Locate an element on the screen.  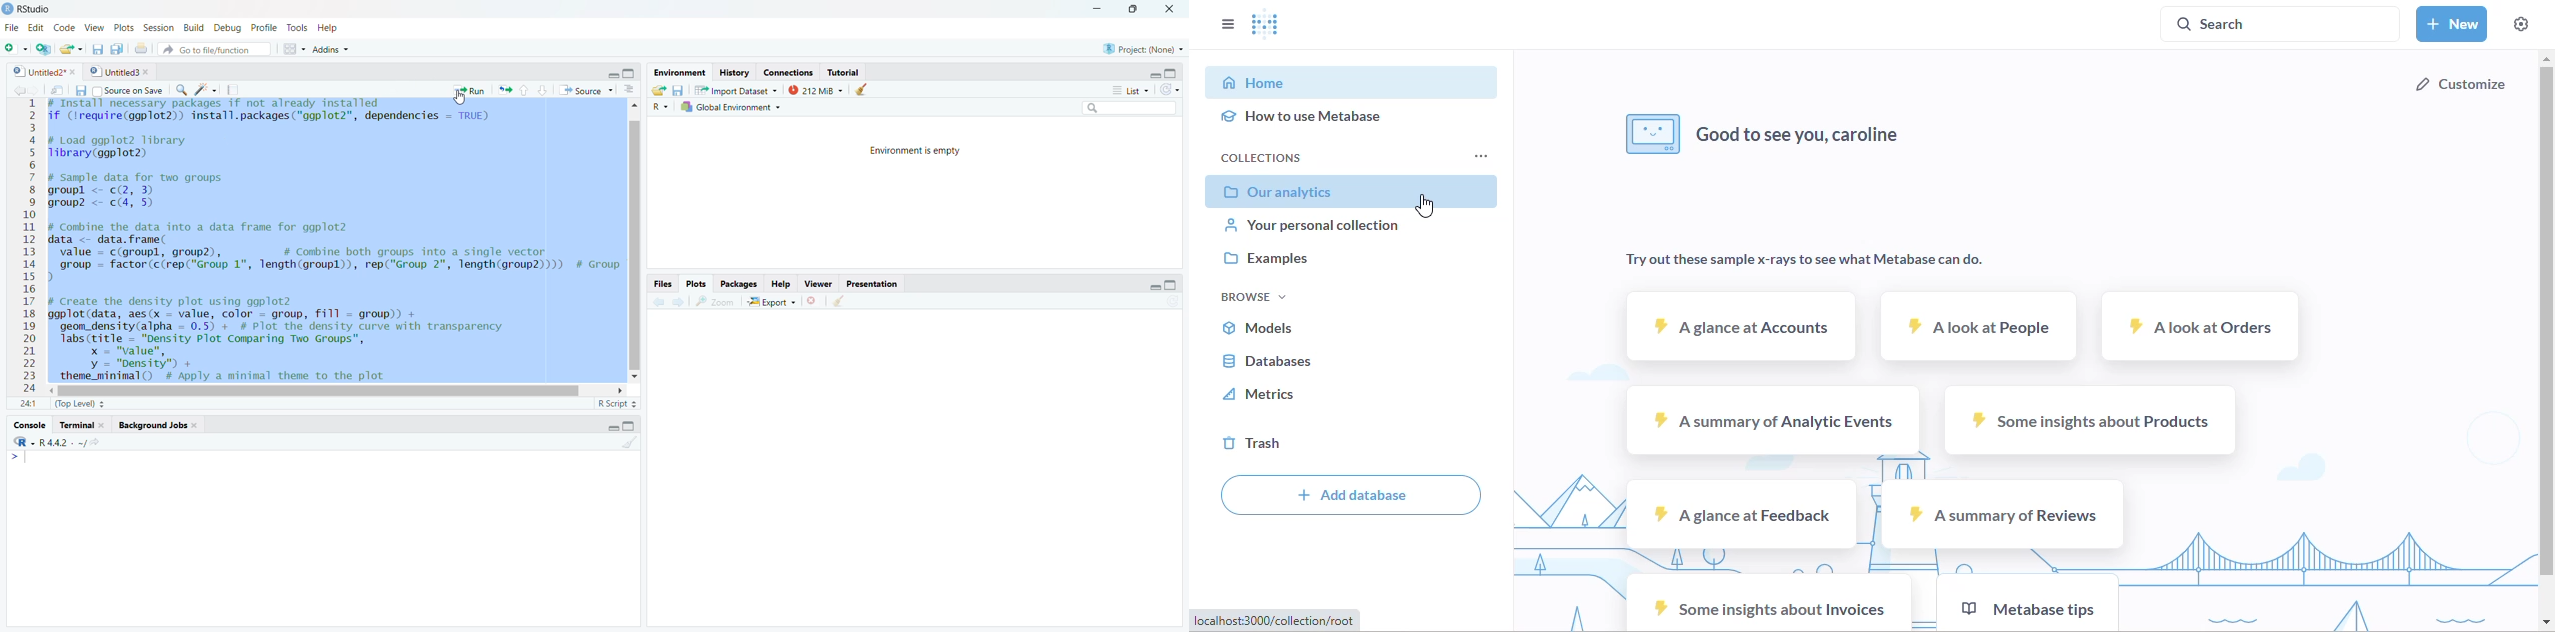
source is located at coordinates (586, 90).